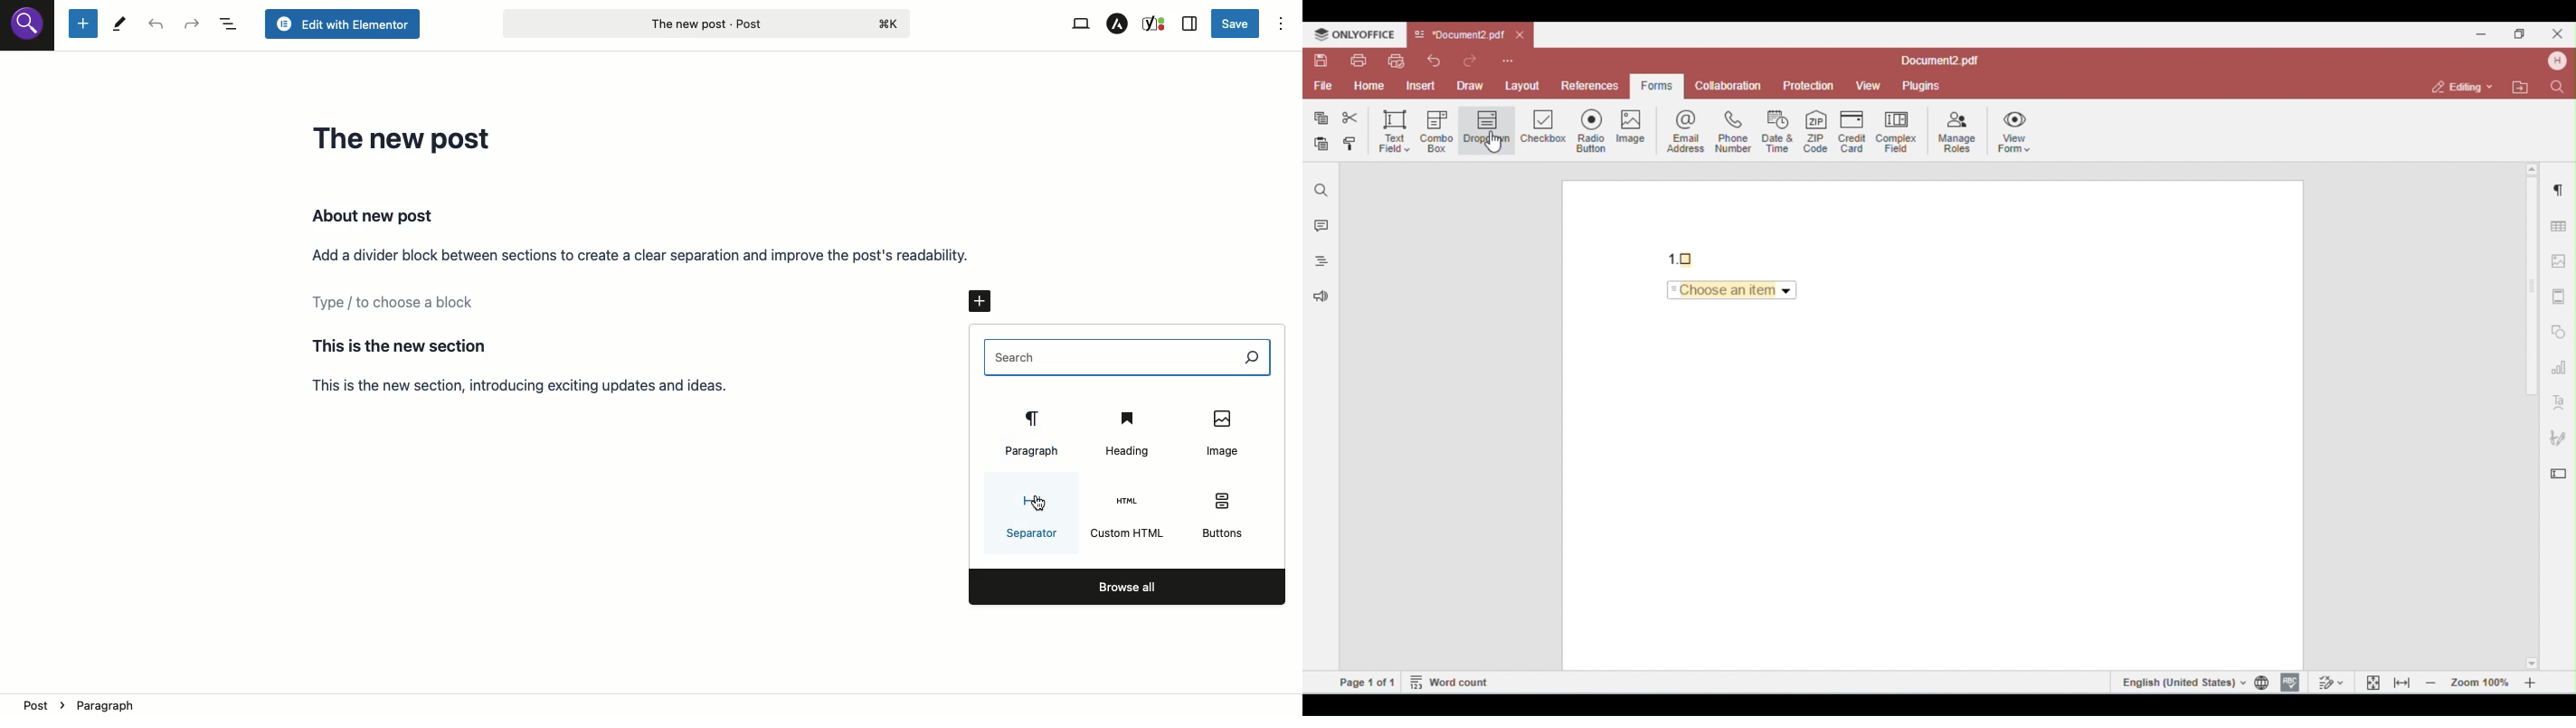  What do you see at coordinates (193, 24) in the screenshot?
I see `Redo` at bounding box center [193, 24].